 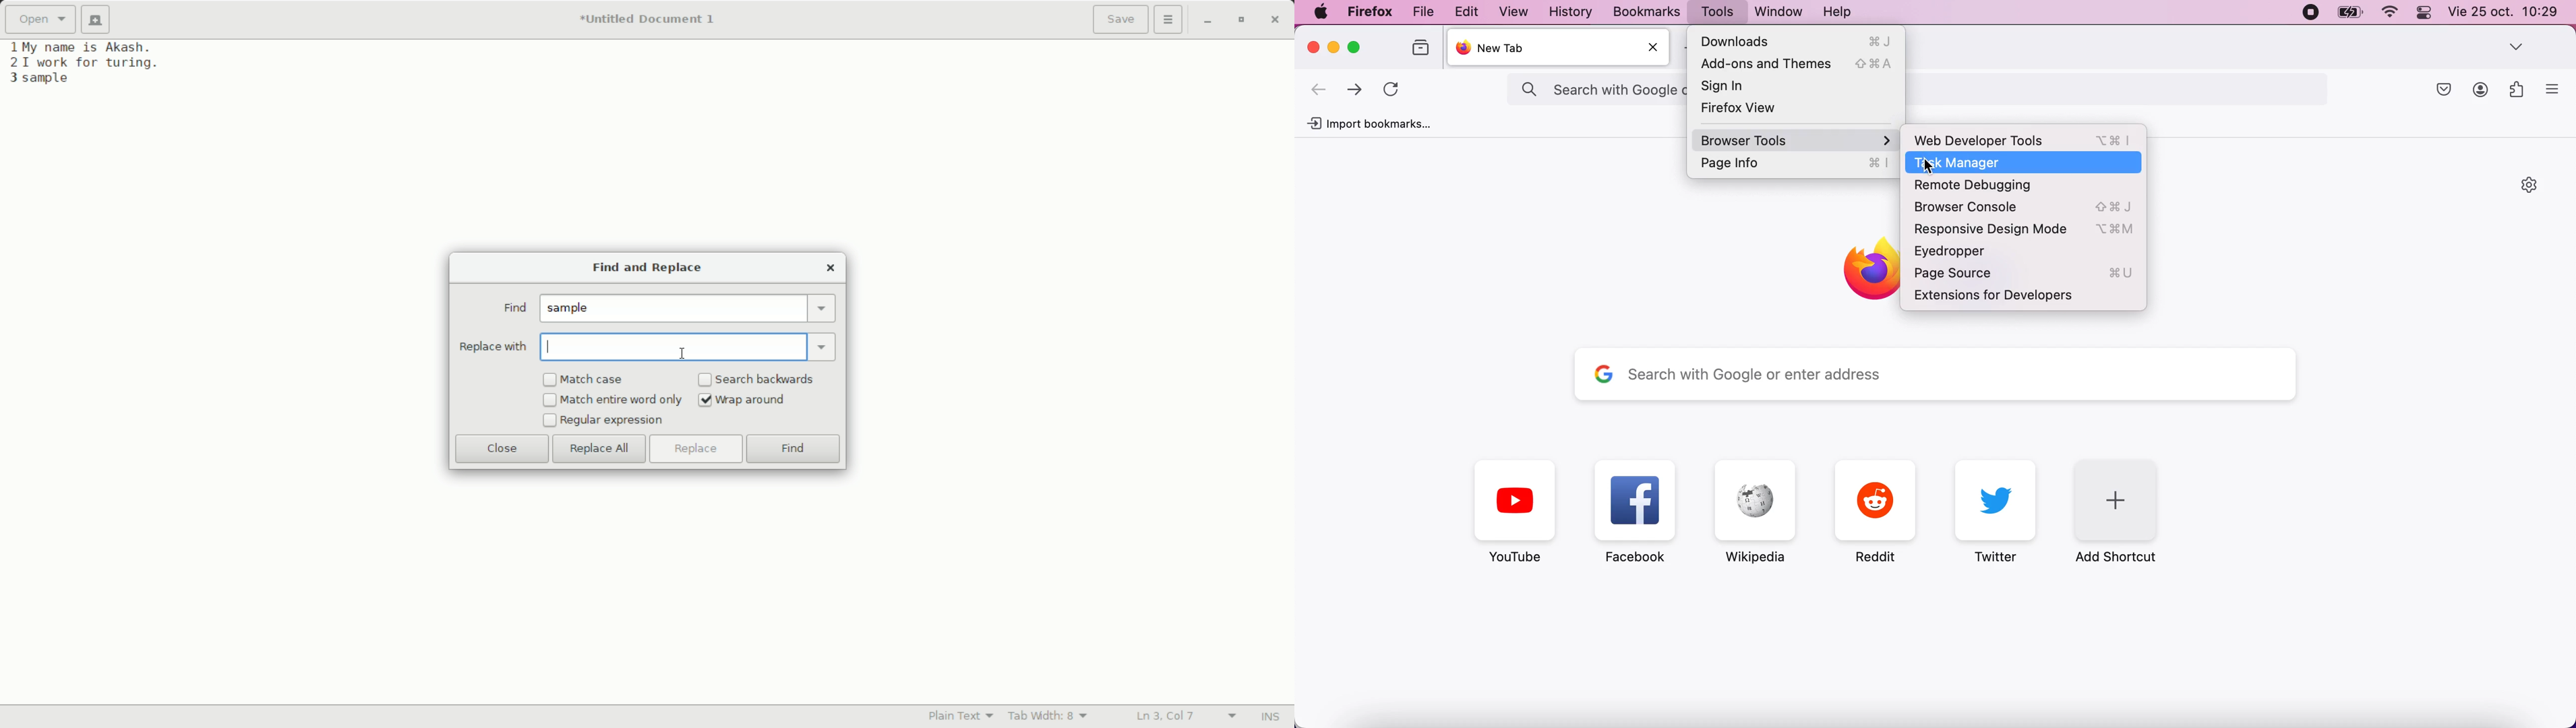 What do you see at coordinates (1646, 11) in the screenshot?
I see `Bookmarks` at bounding box center [1646, 11].